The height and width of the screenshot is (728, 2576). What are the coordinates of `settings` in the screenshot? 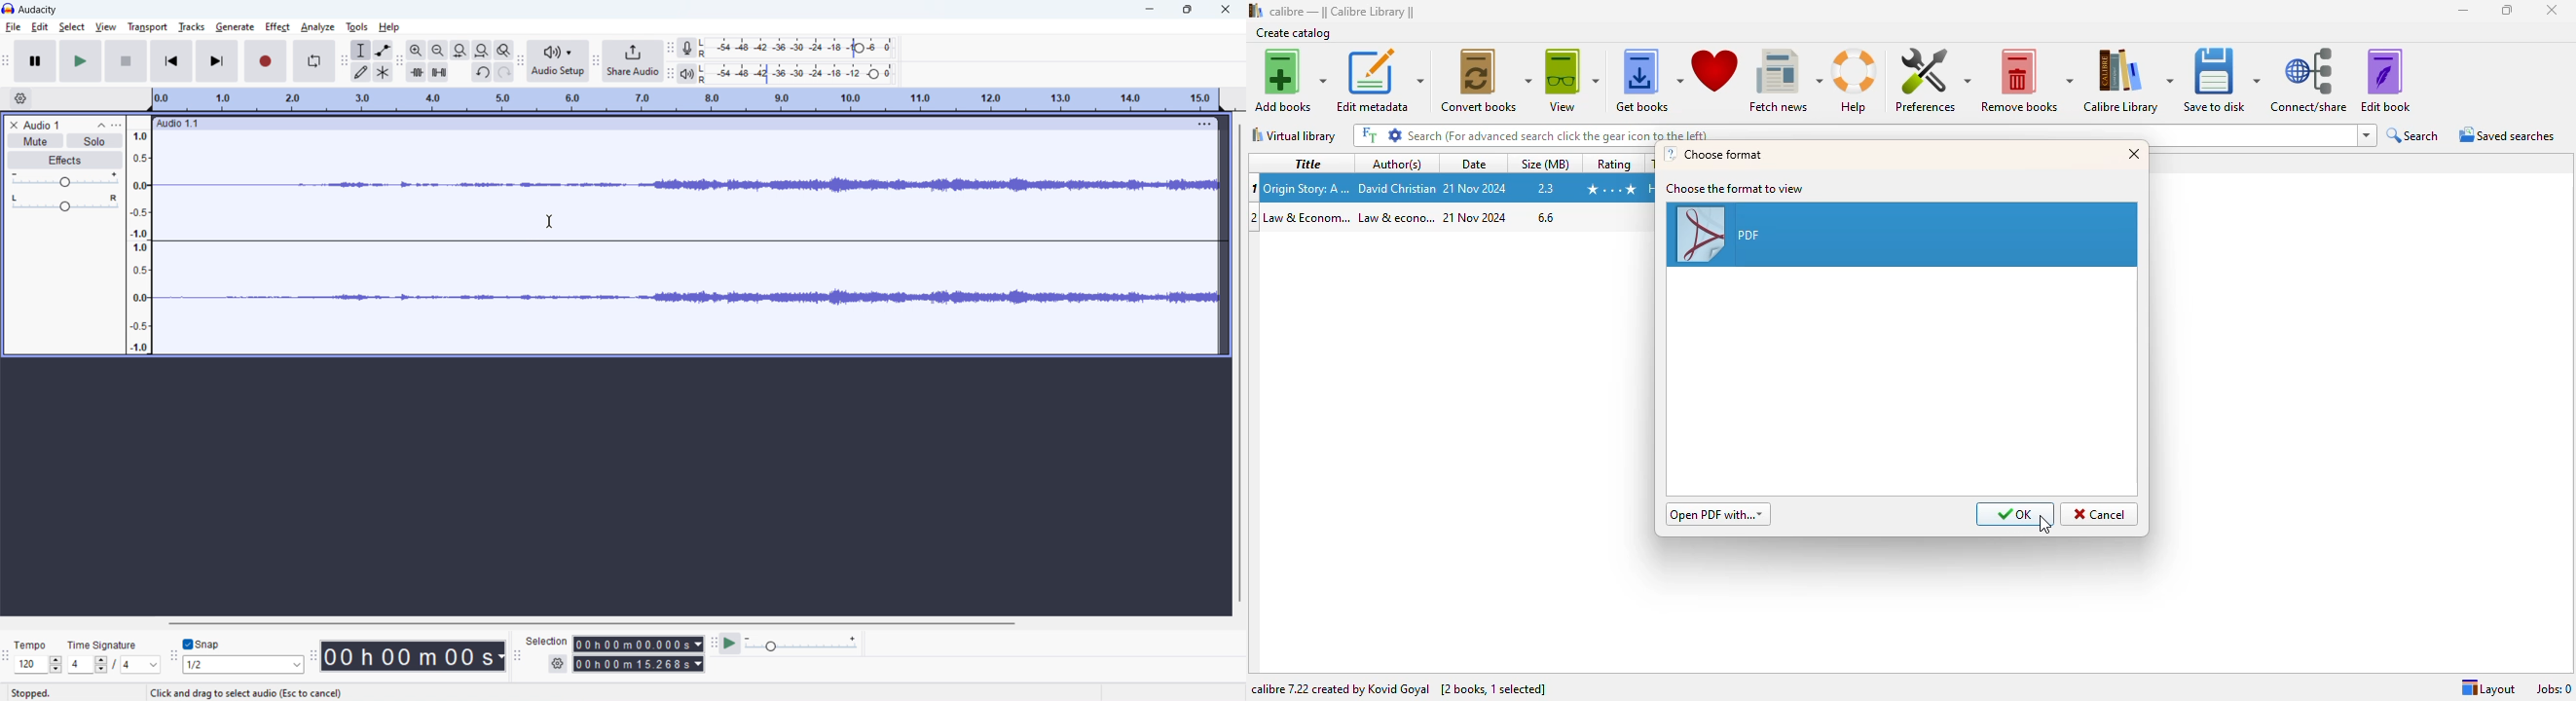 It's located at (1395, 135).